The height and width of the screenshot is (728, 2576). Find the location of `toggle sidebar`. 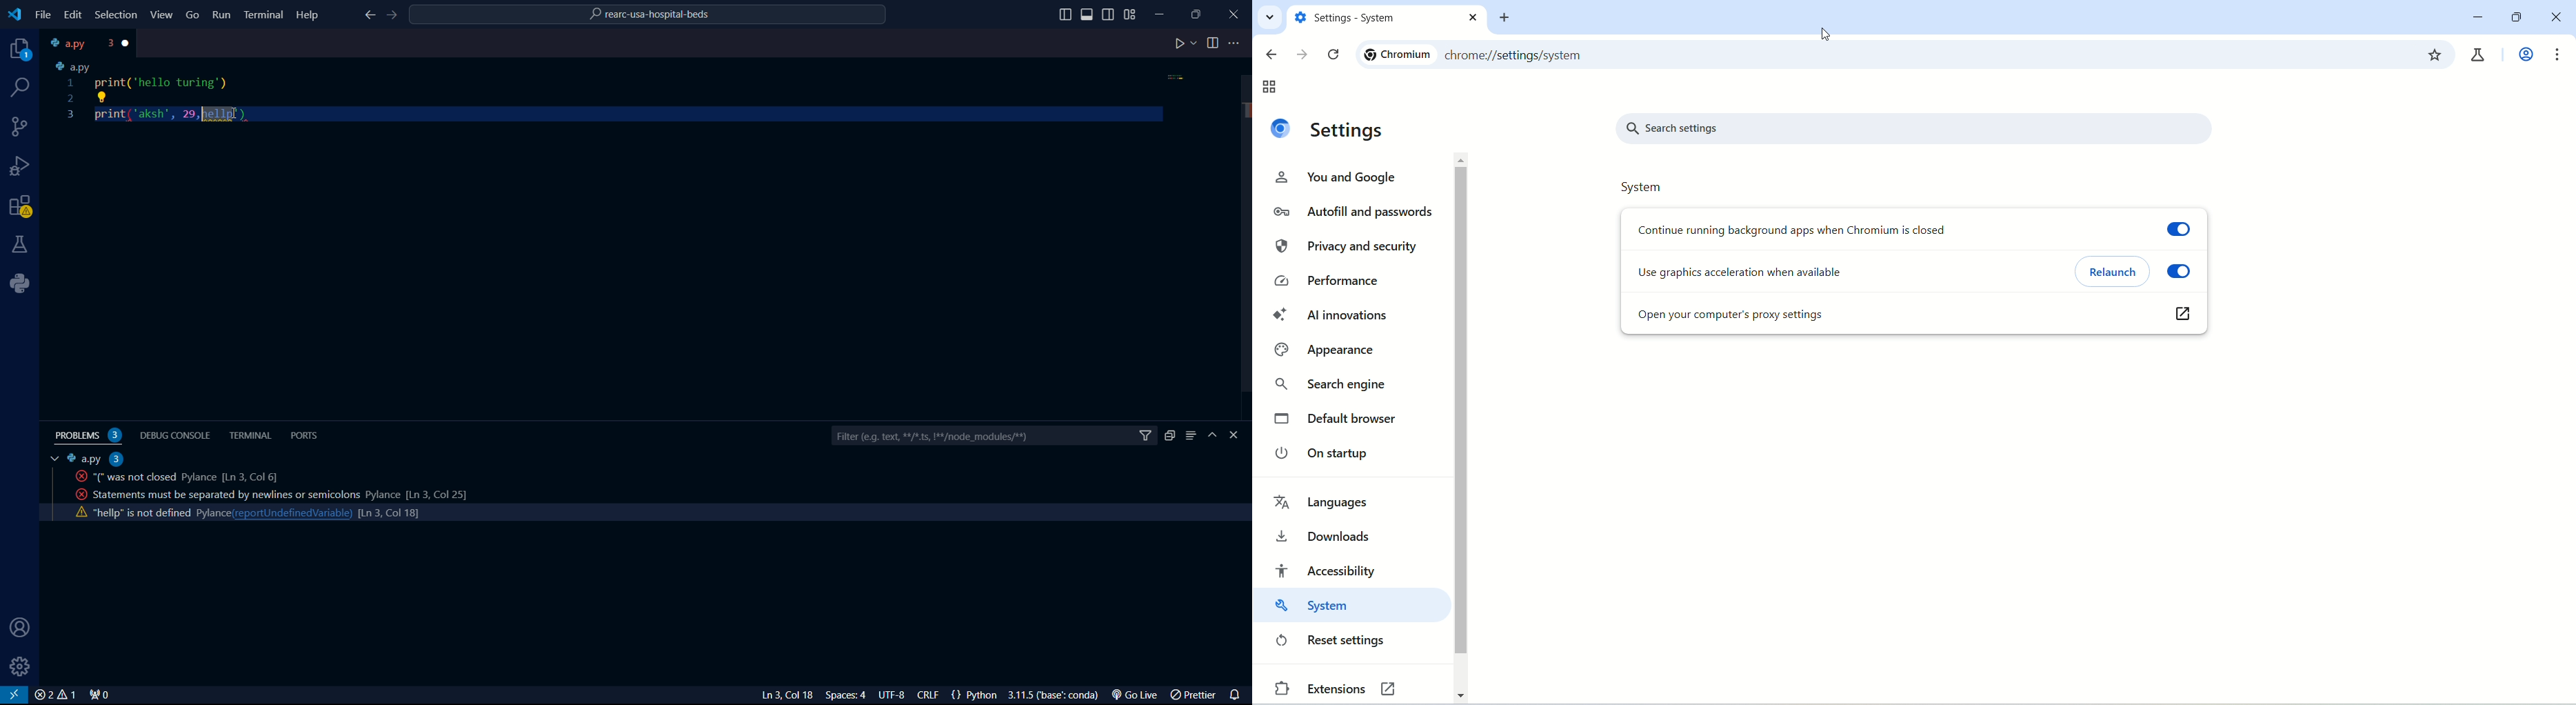

toggle sidebar is located at coordinates (1089, 14).